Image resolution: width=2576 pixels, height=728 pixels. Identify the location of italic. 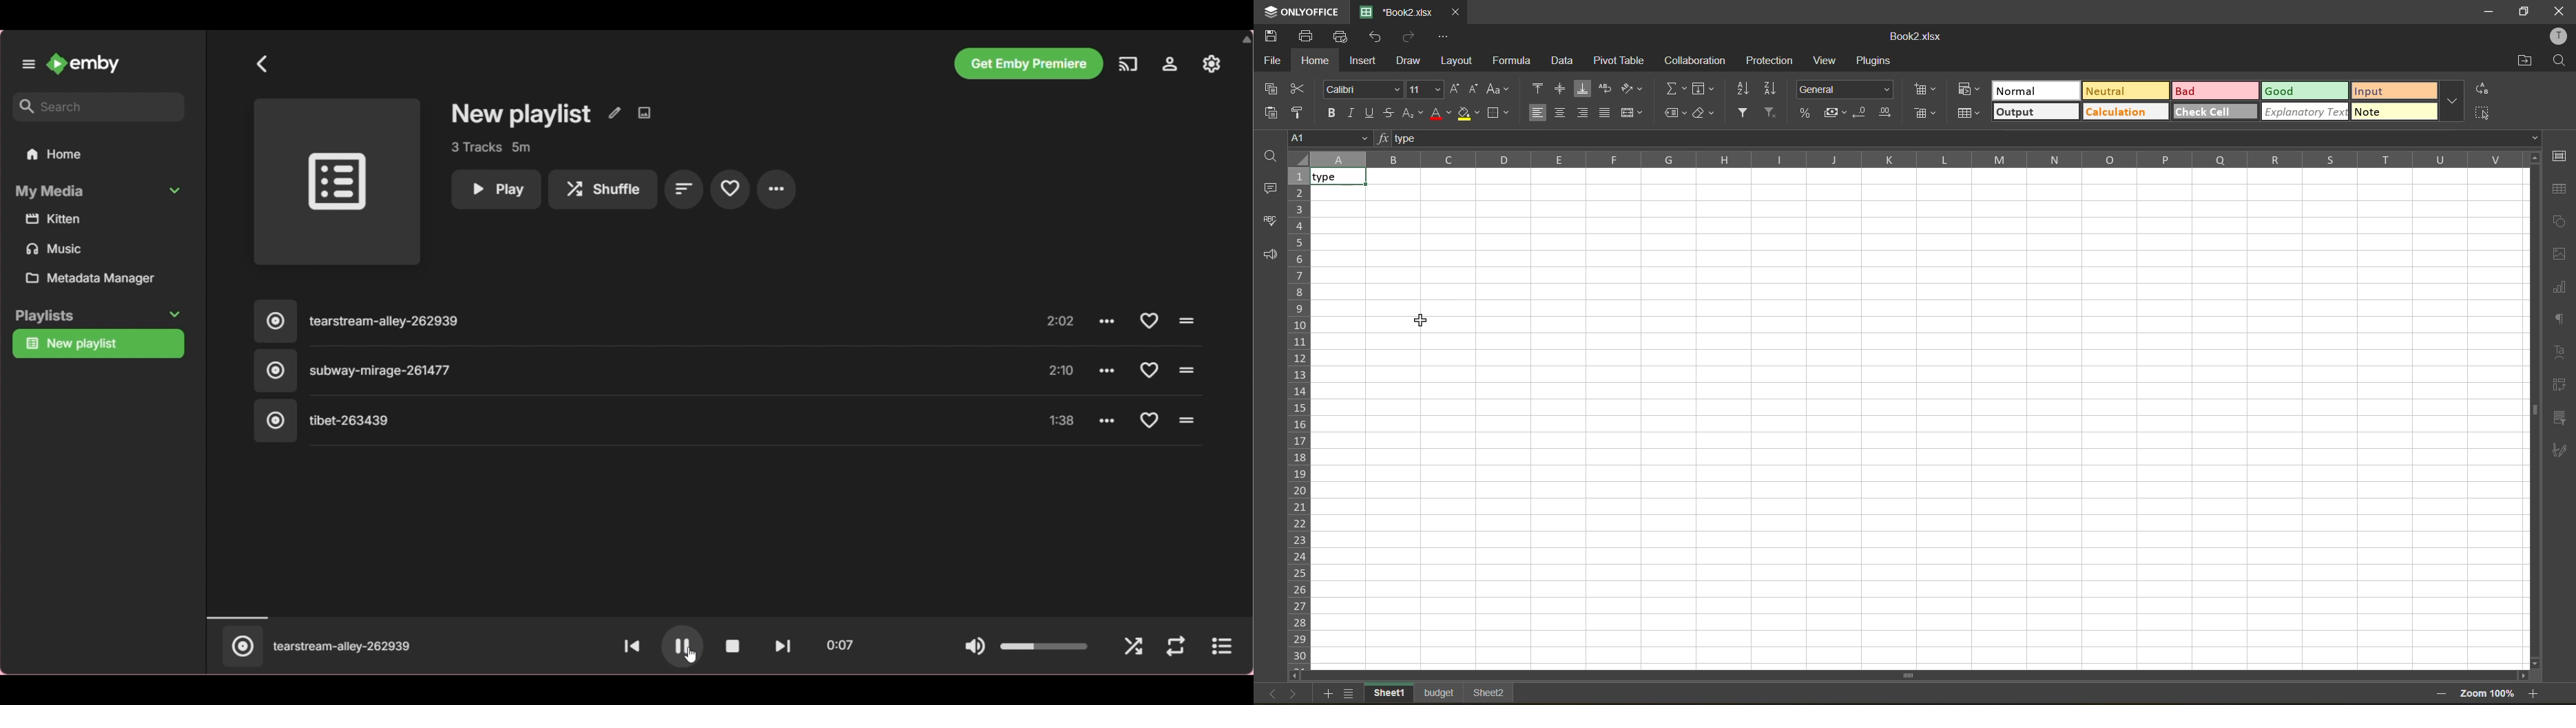
(1353, 112).